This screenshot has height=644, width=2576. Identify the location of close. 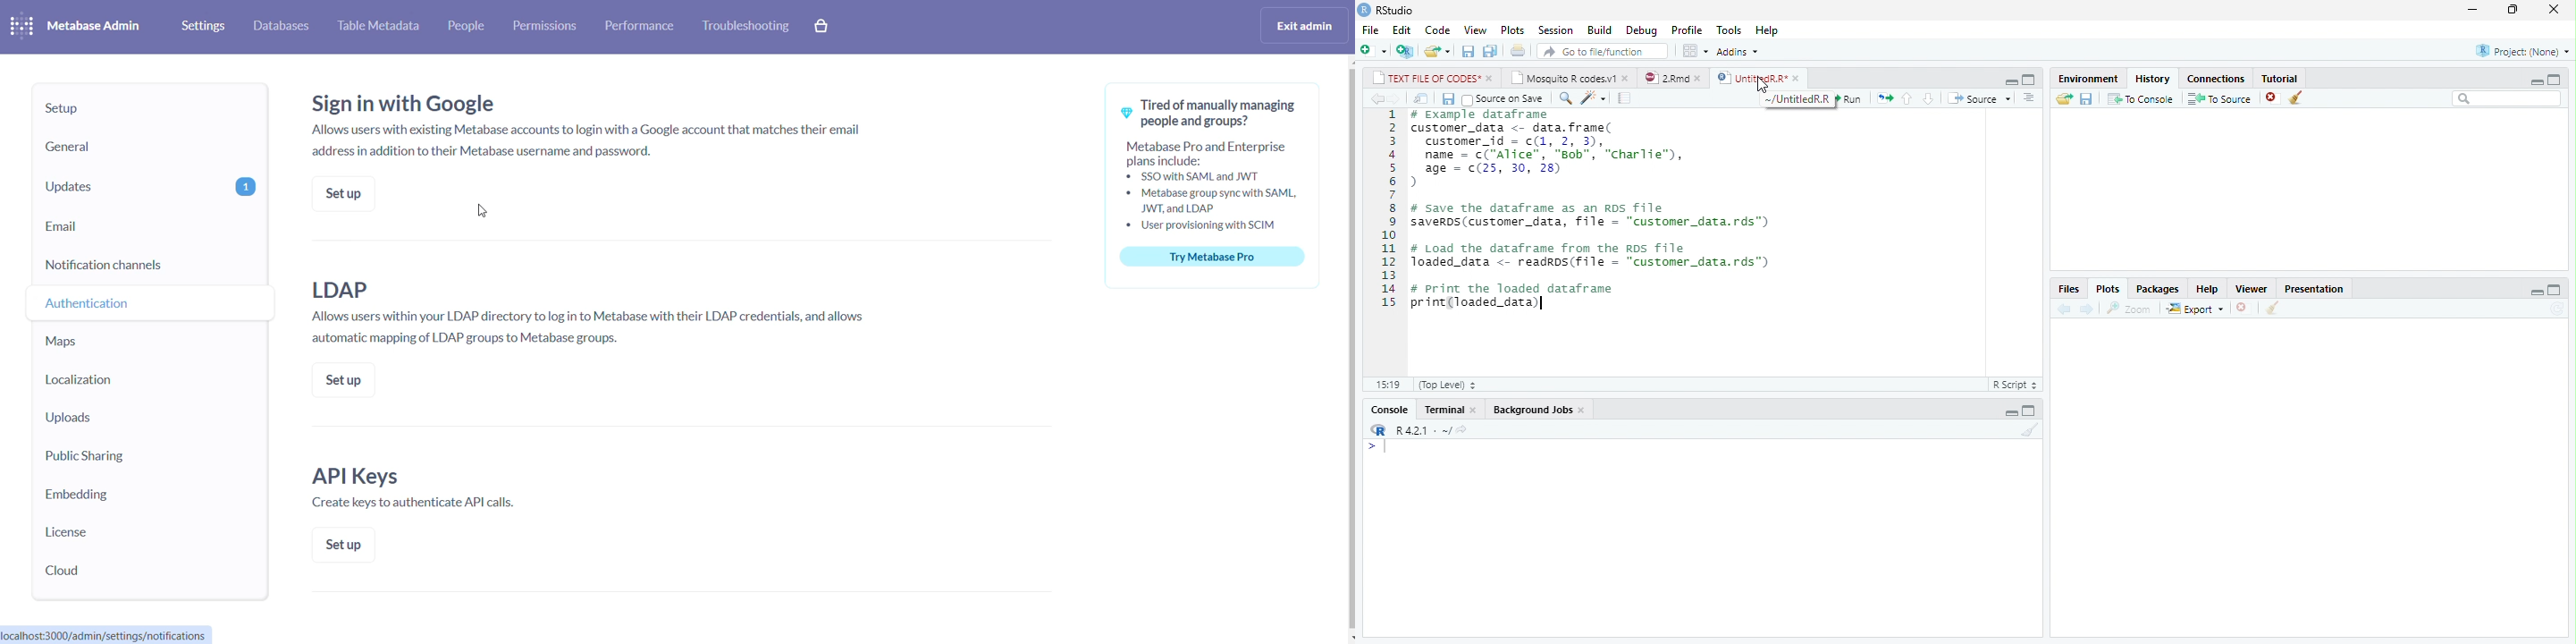
(1628, 78).